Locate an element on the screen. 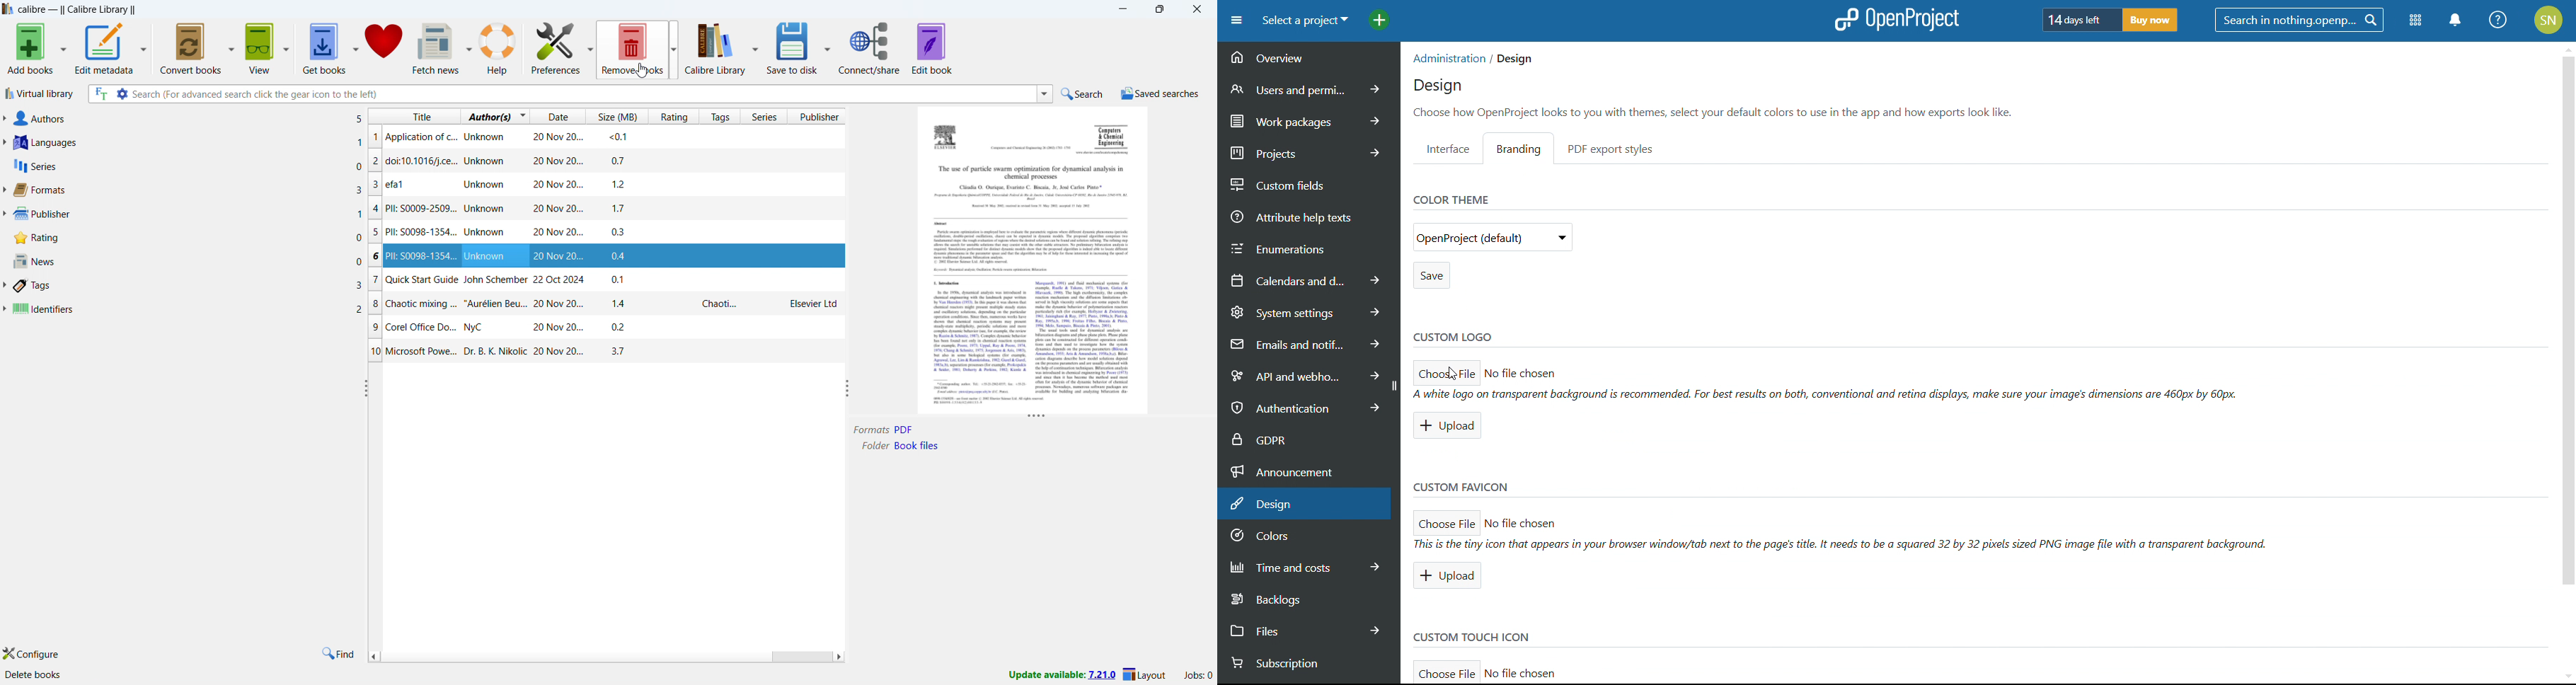 This screenshot has height=700, width=2576. Update available: is located at coordinates (1047, 675).